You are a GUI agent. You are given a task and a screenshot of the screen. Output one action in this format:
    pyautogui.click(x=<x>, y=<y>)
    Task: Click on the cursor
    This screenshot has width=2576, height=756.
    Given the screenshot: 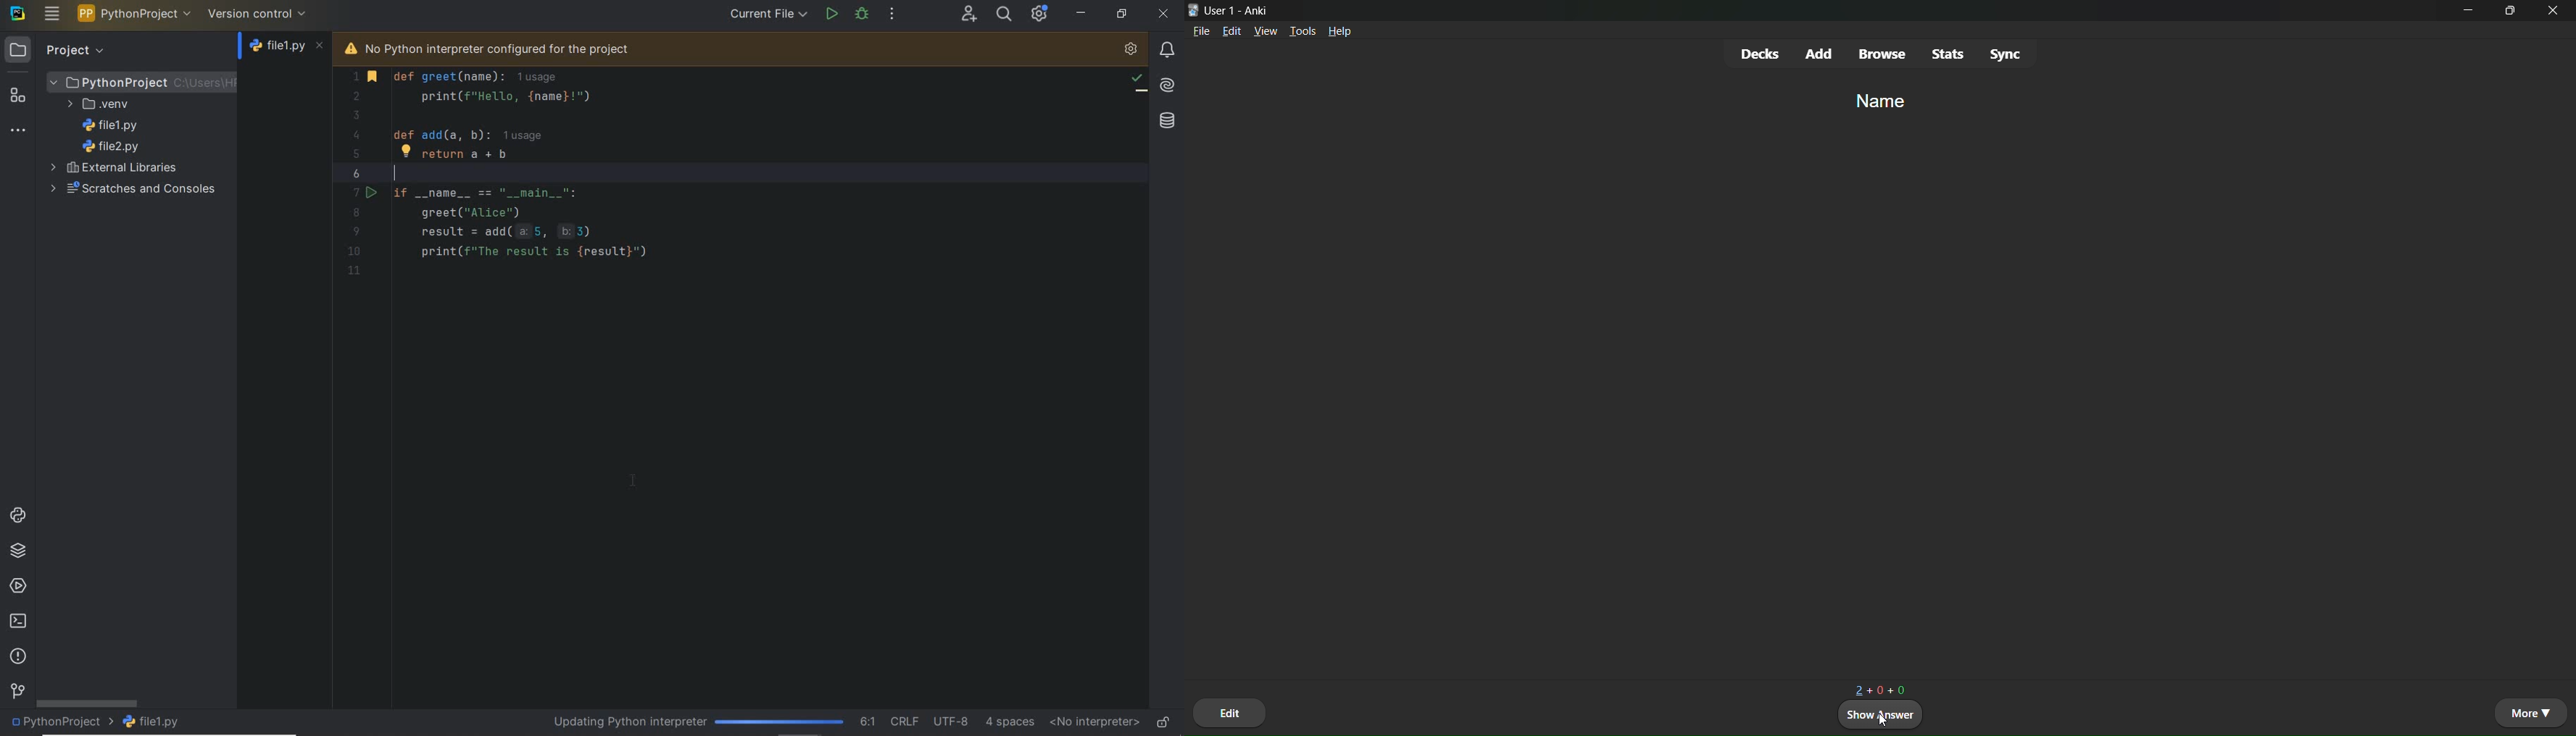 What is the action you would take?
    pyautogui.click(x=1882, y=719)
    